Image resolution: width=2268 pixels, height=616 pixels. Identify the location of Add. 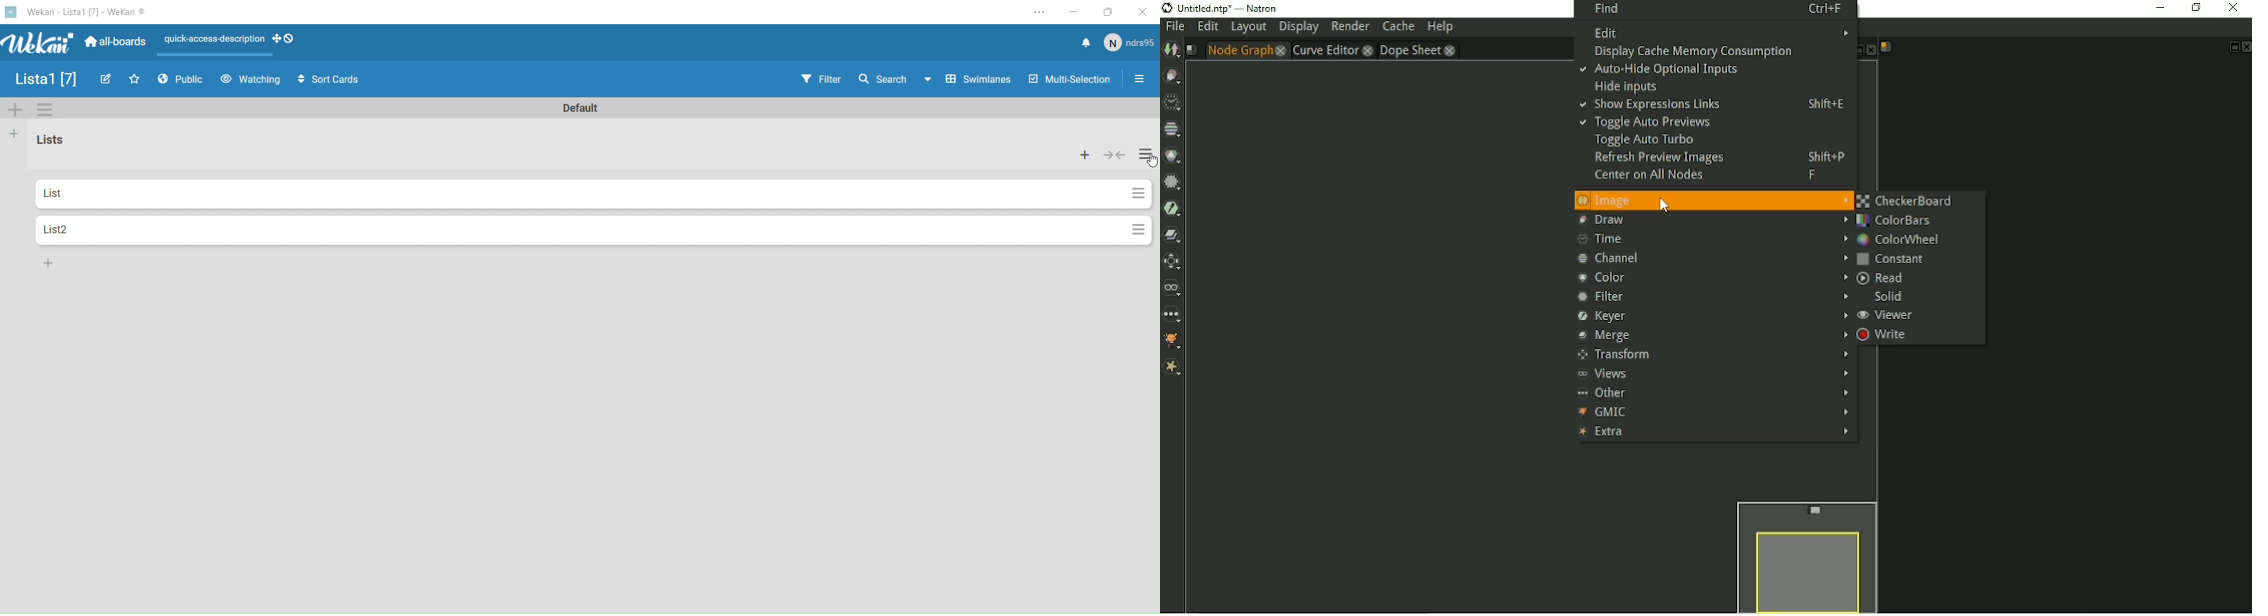
(47, 263).